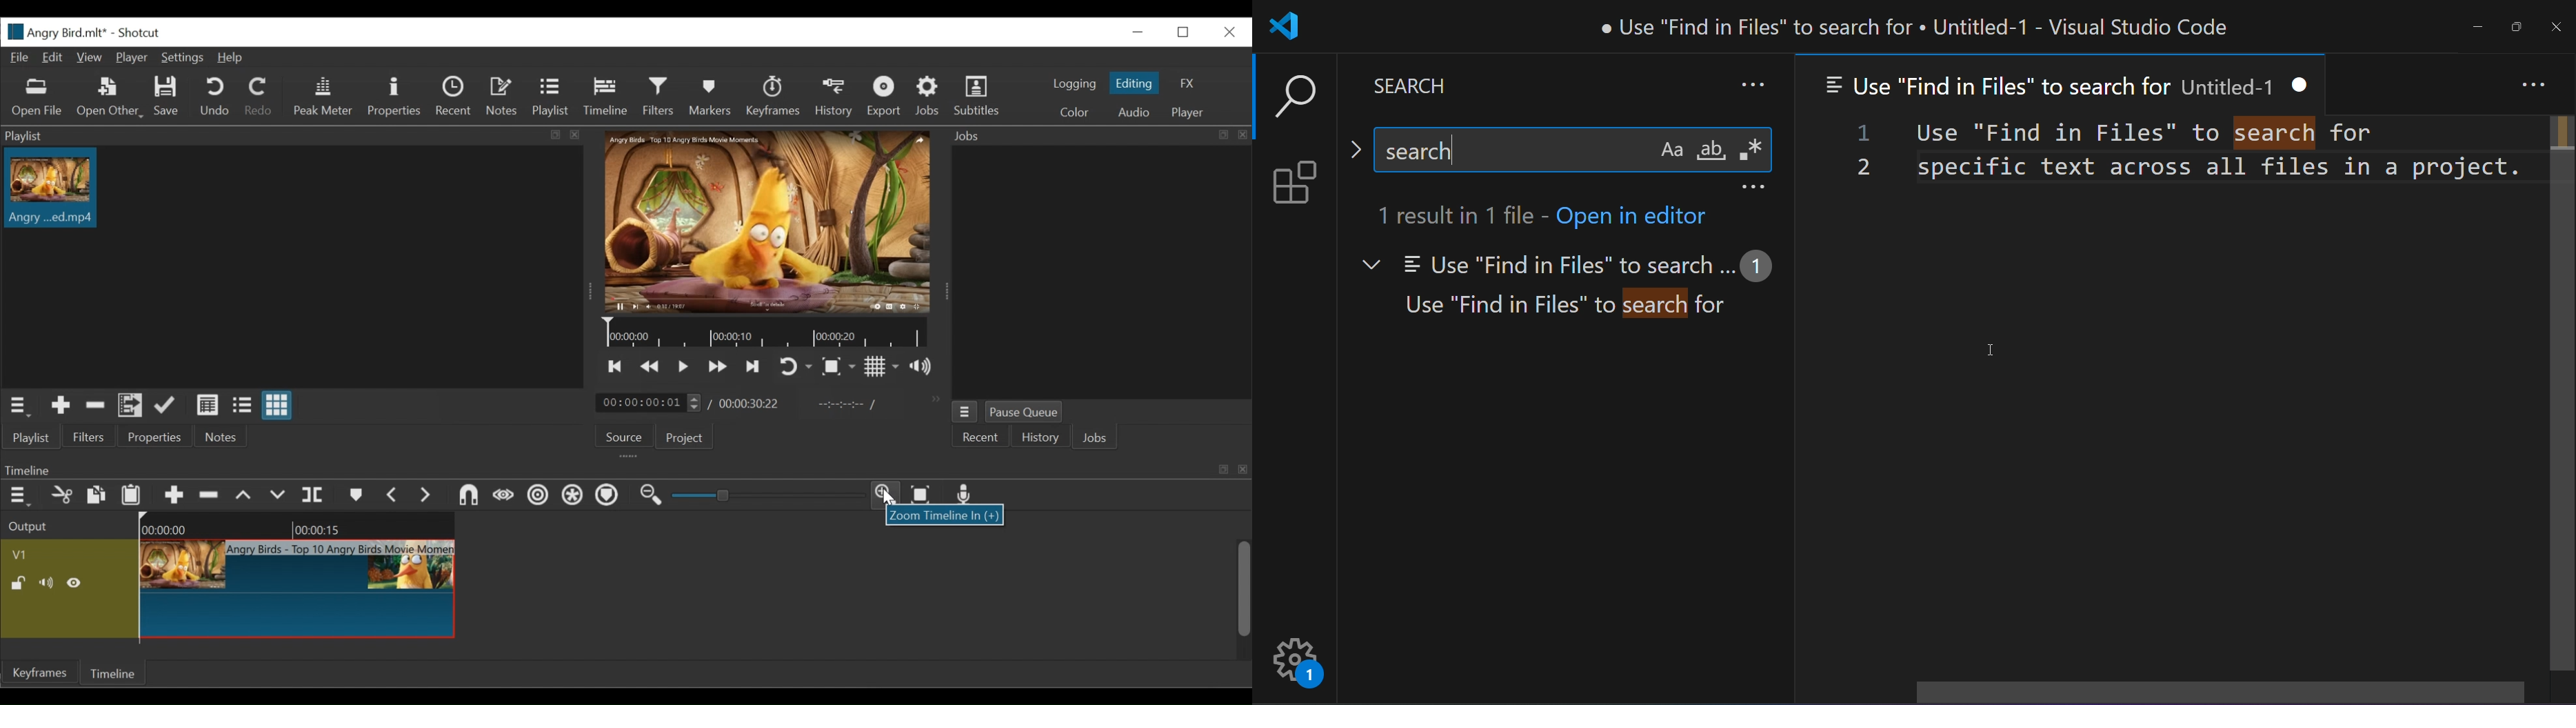  I want to click on Editing, so click(1137, 83).